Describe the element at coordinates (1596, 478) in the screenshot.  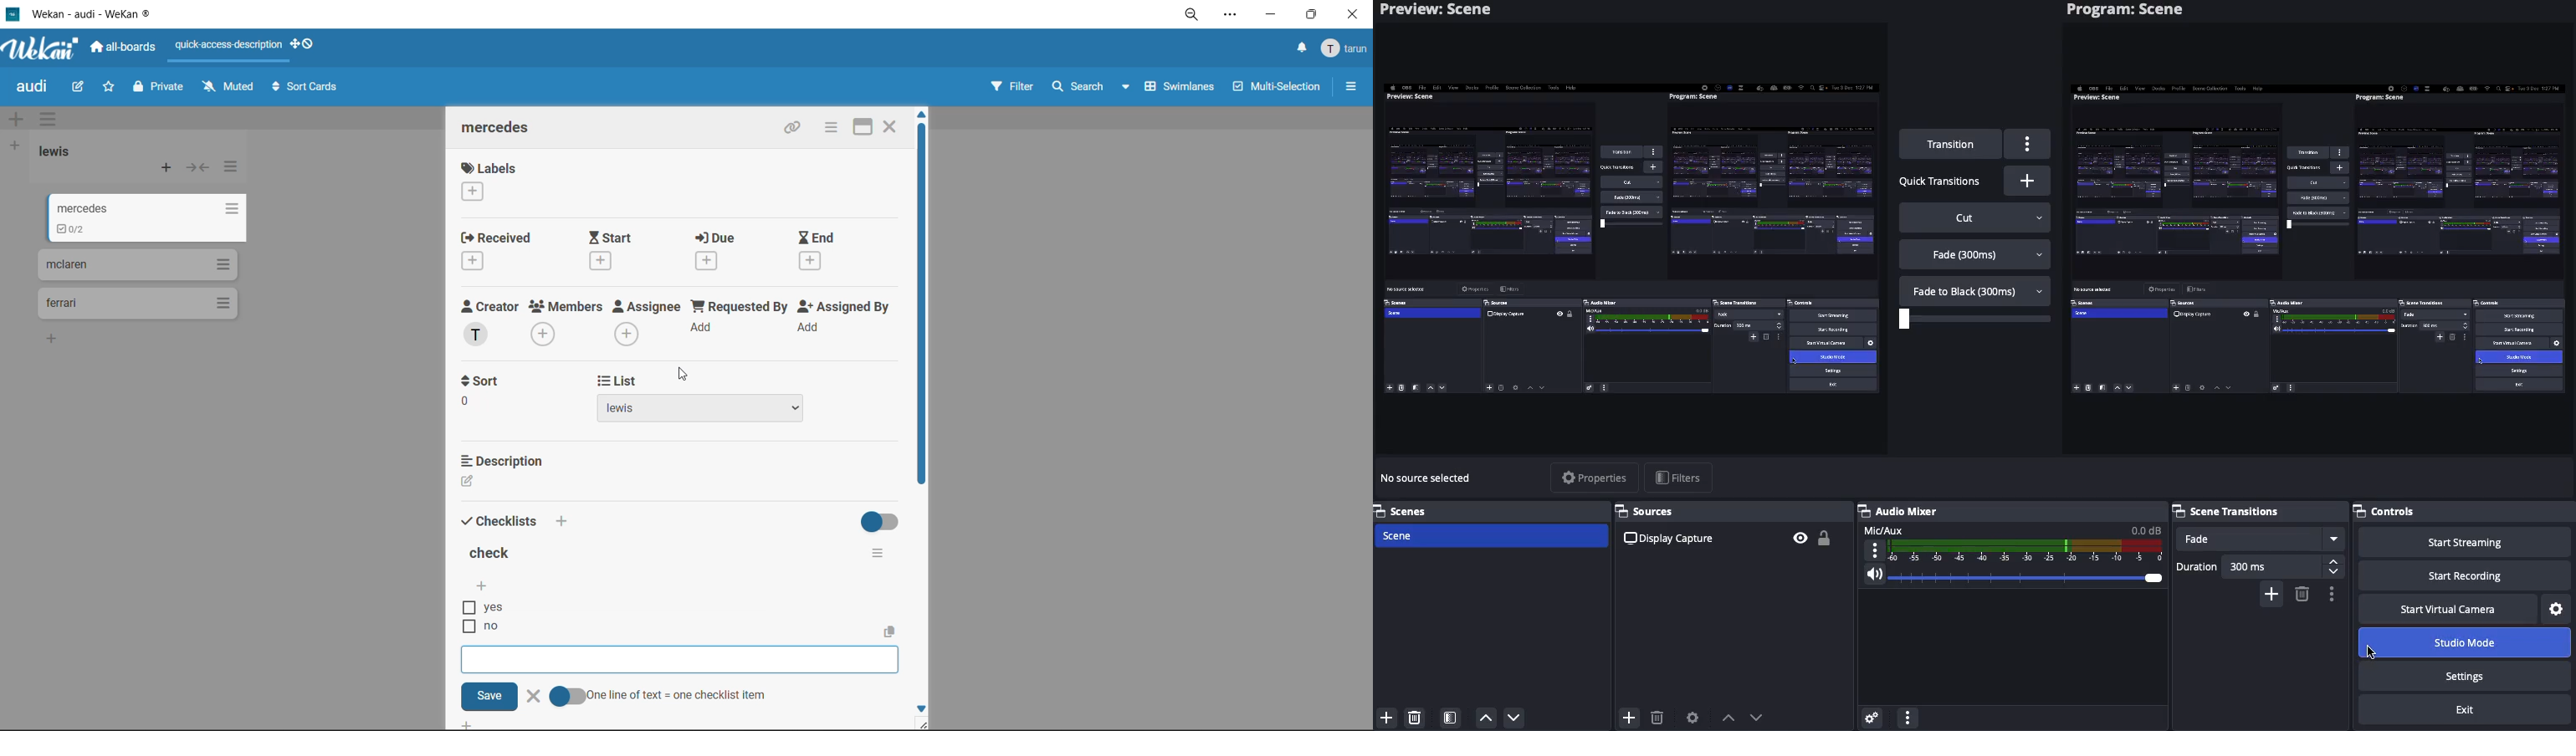
I see `Properties` at that location.